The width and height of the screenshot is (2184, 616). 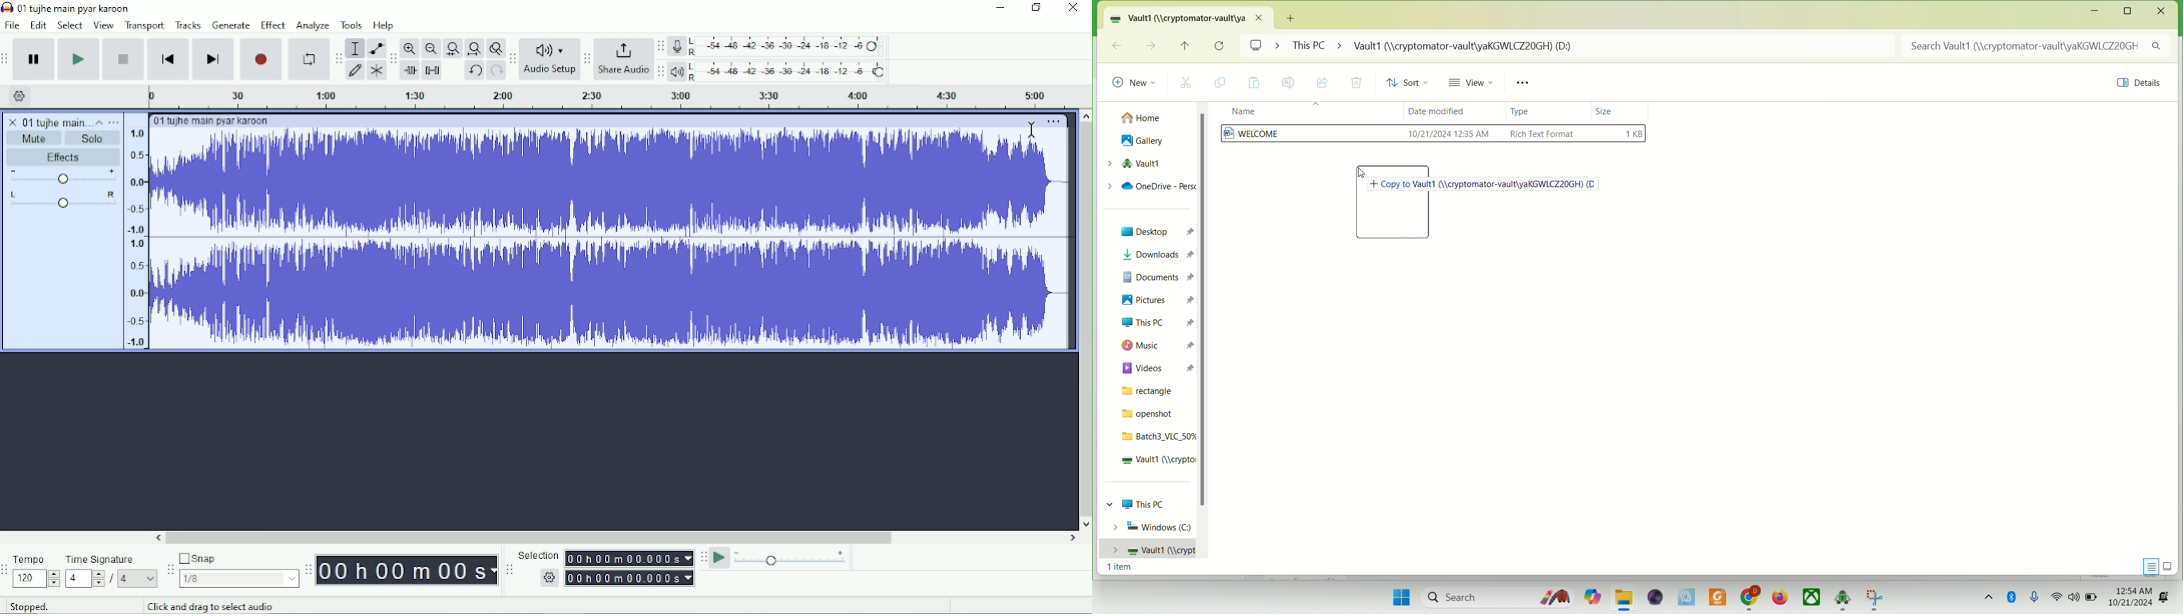 What do you see at coordinates (1033, 129) in the screenshot?
I see `cursor` at bounding box center [1033, 129].